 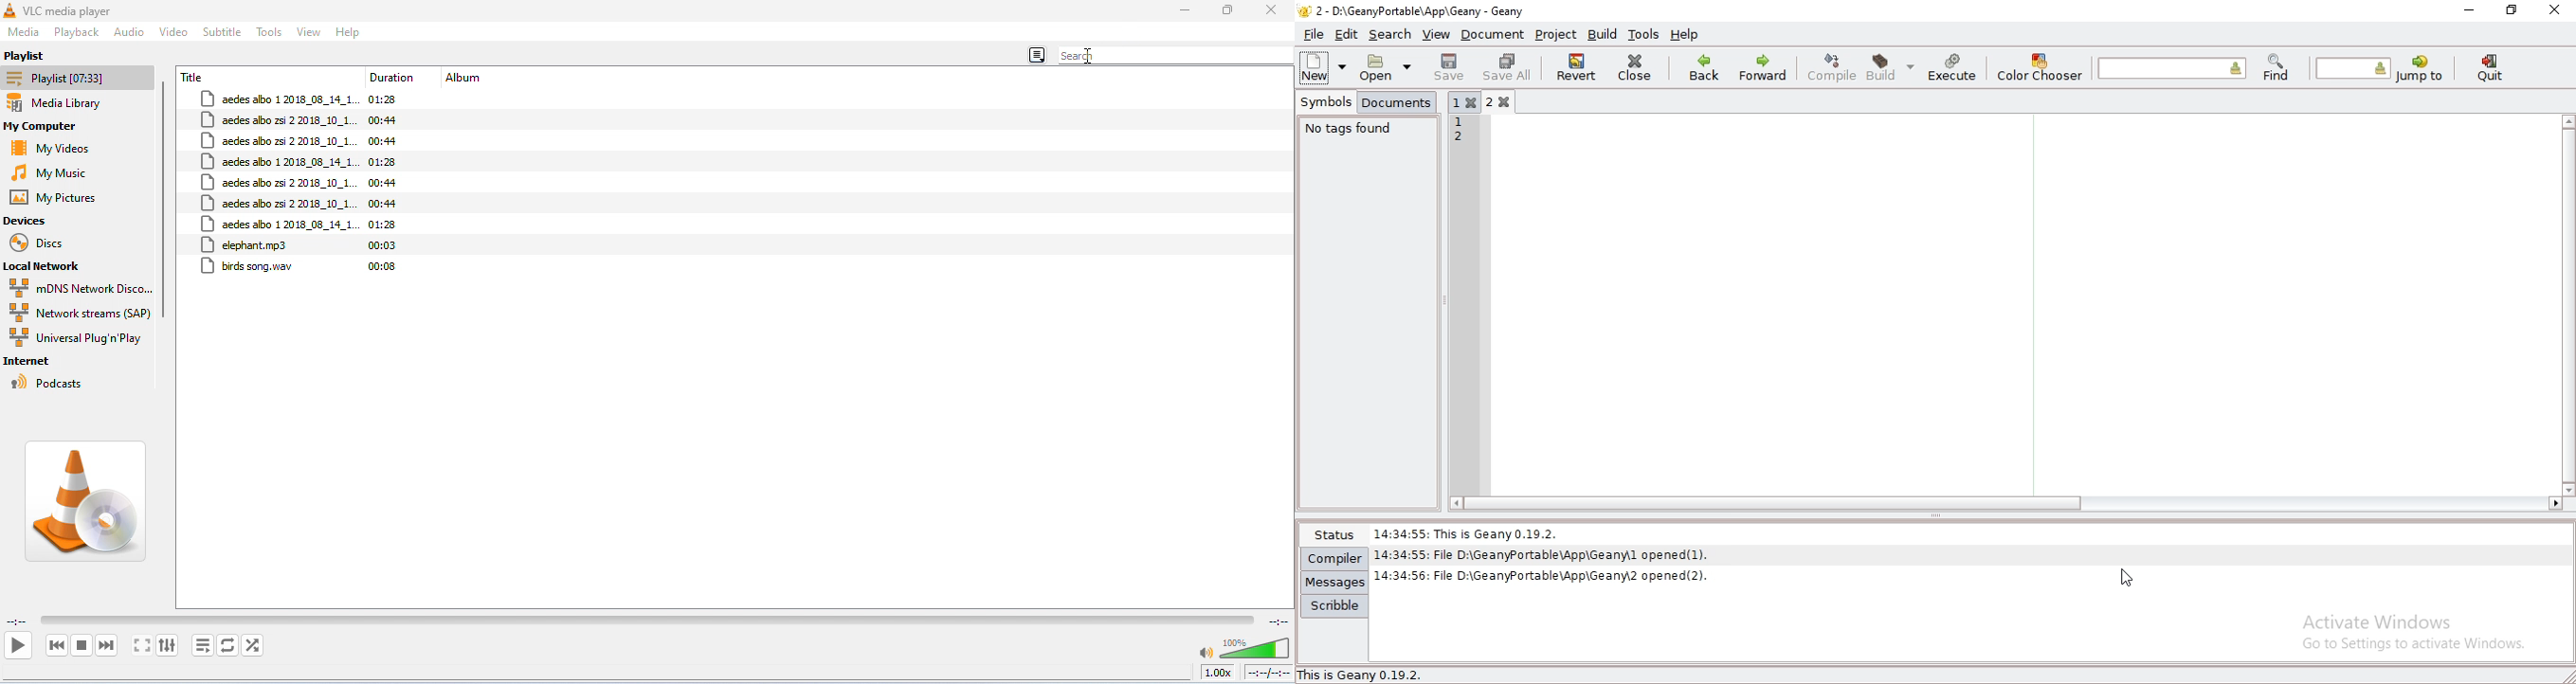 What do you see at coordinates (70, 10) in the screenshot?
I see `VLC media player` at bounding box center [70, 10].